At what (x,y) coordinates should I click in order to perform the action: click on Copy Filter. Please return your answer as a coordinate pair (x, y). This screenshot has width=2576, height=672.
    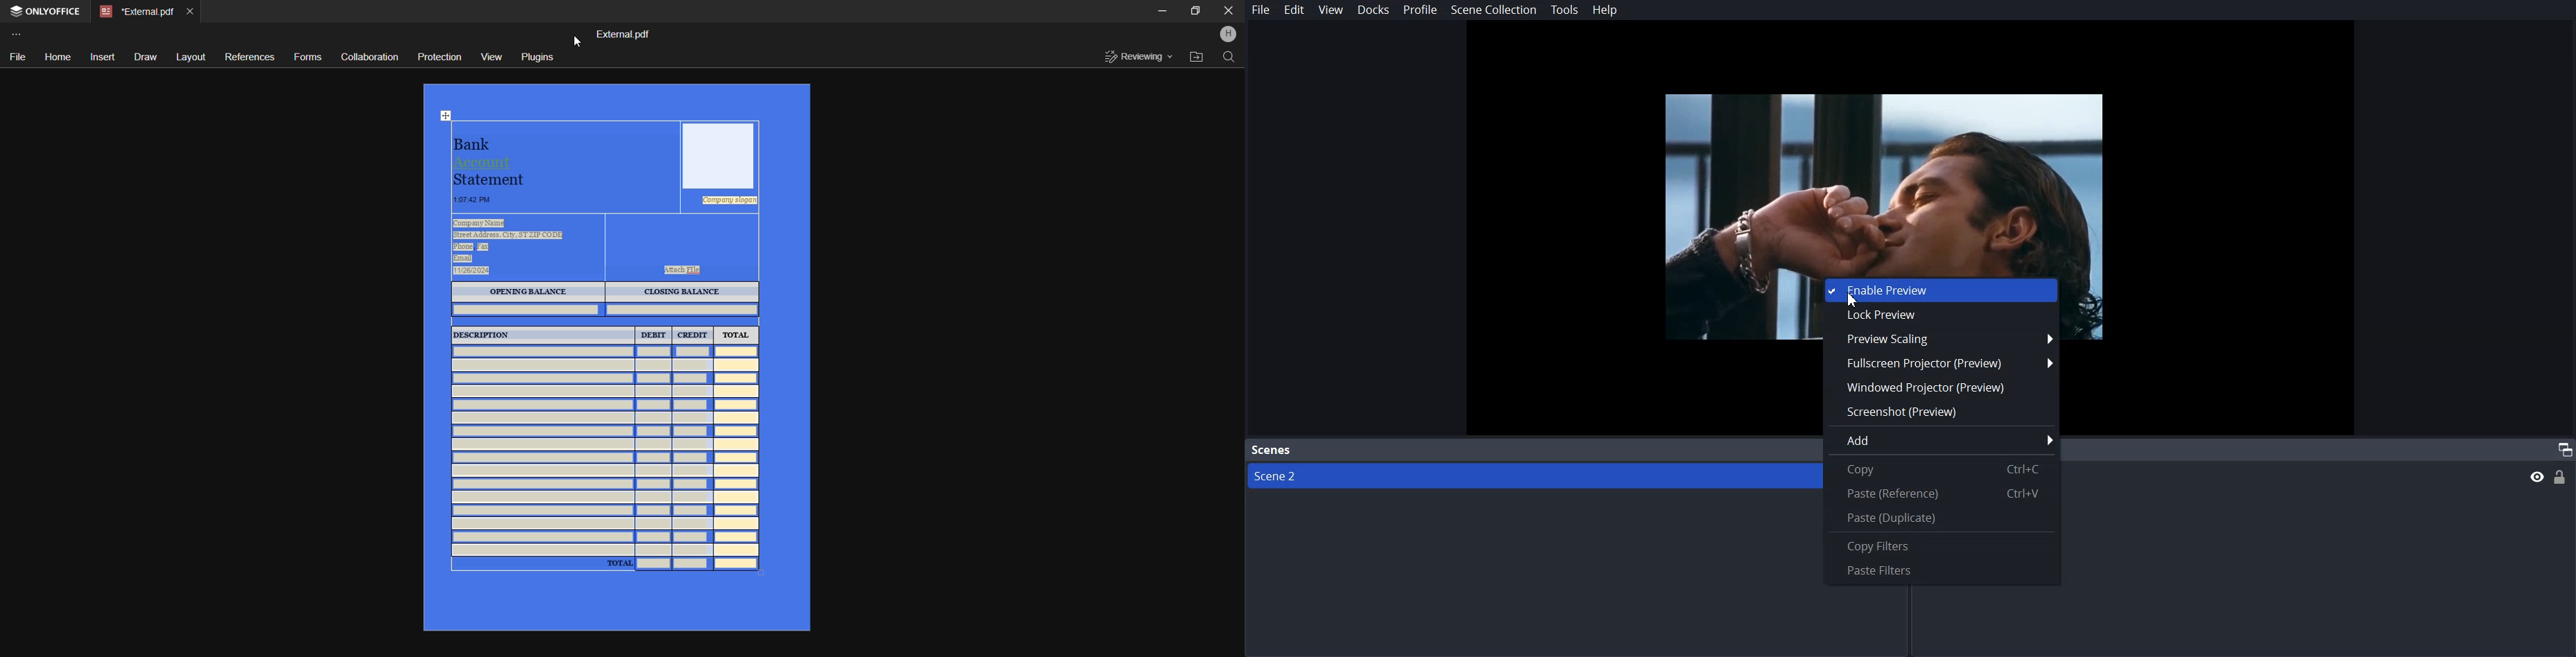
    Looking at the image, I should click on (1940, 548).